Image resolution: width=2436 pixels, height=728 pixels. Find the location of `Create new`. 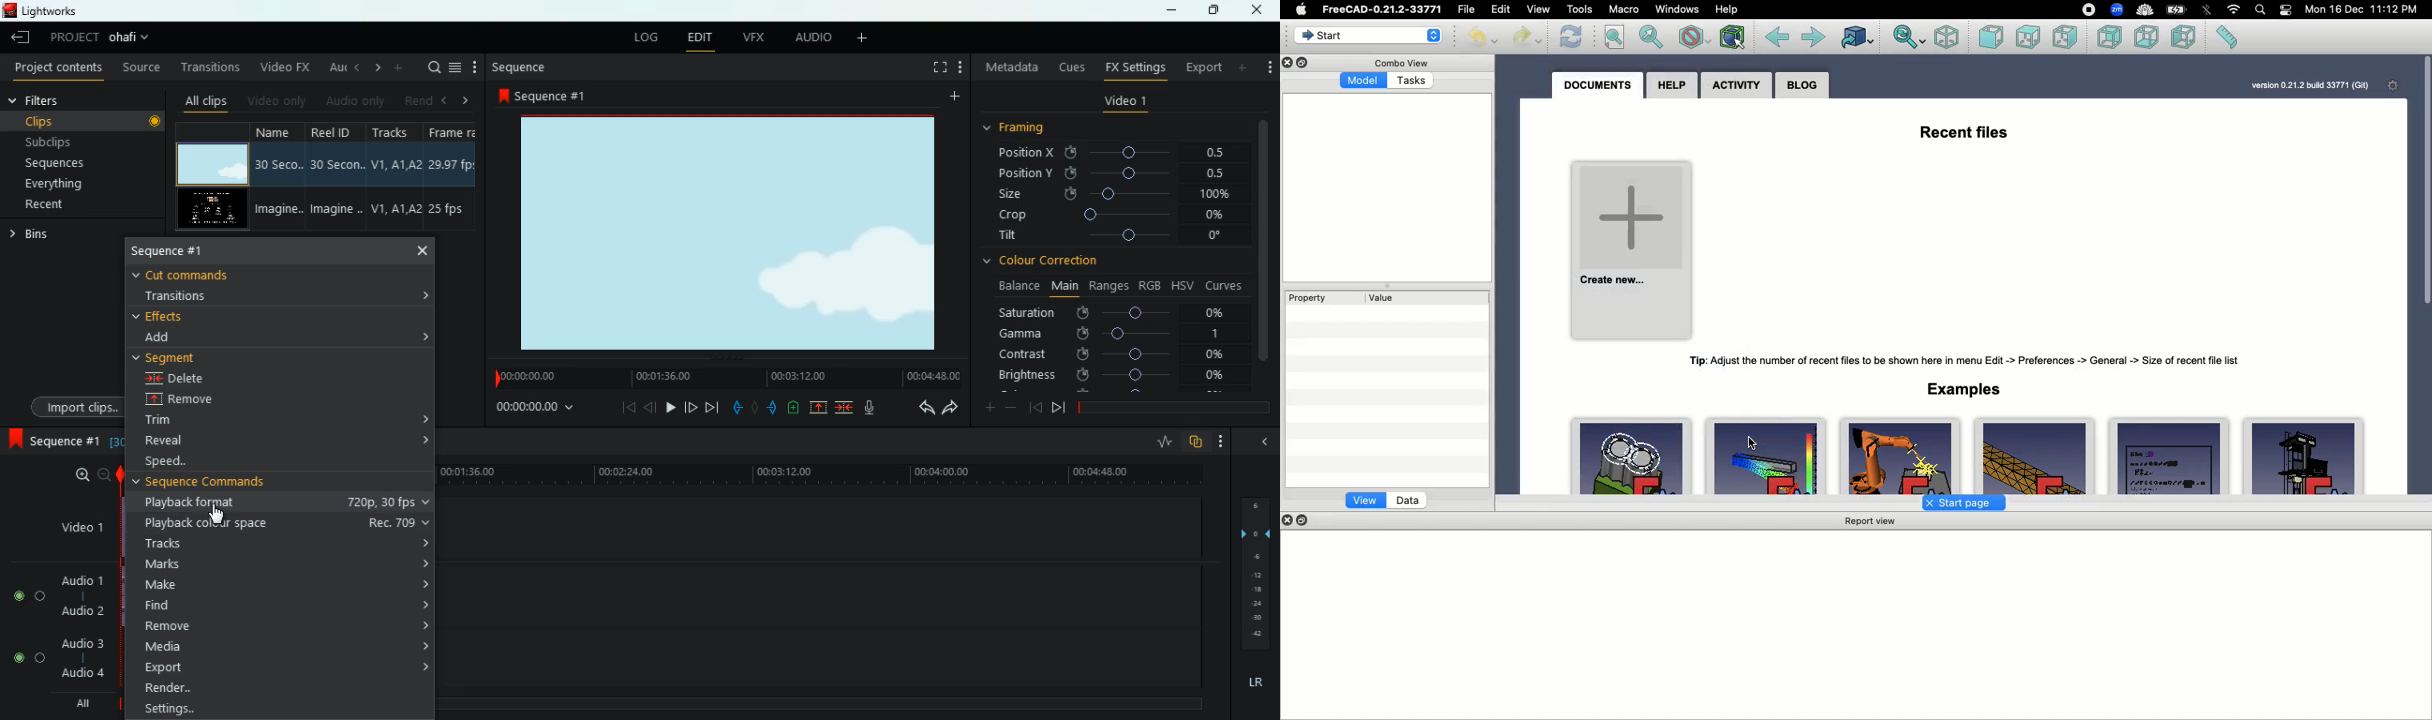

Create new is located at coordinates (1630, 247).